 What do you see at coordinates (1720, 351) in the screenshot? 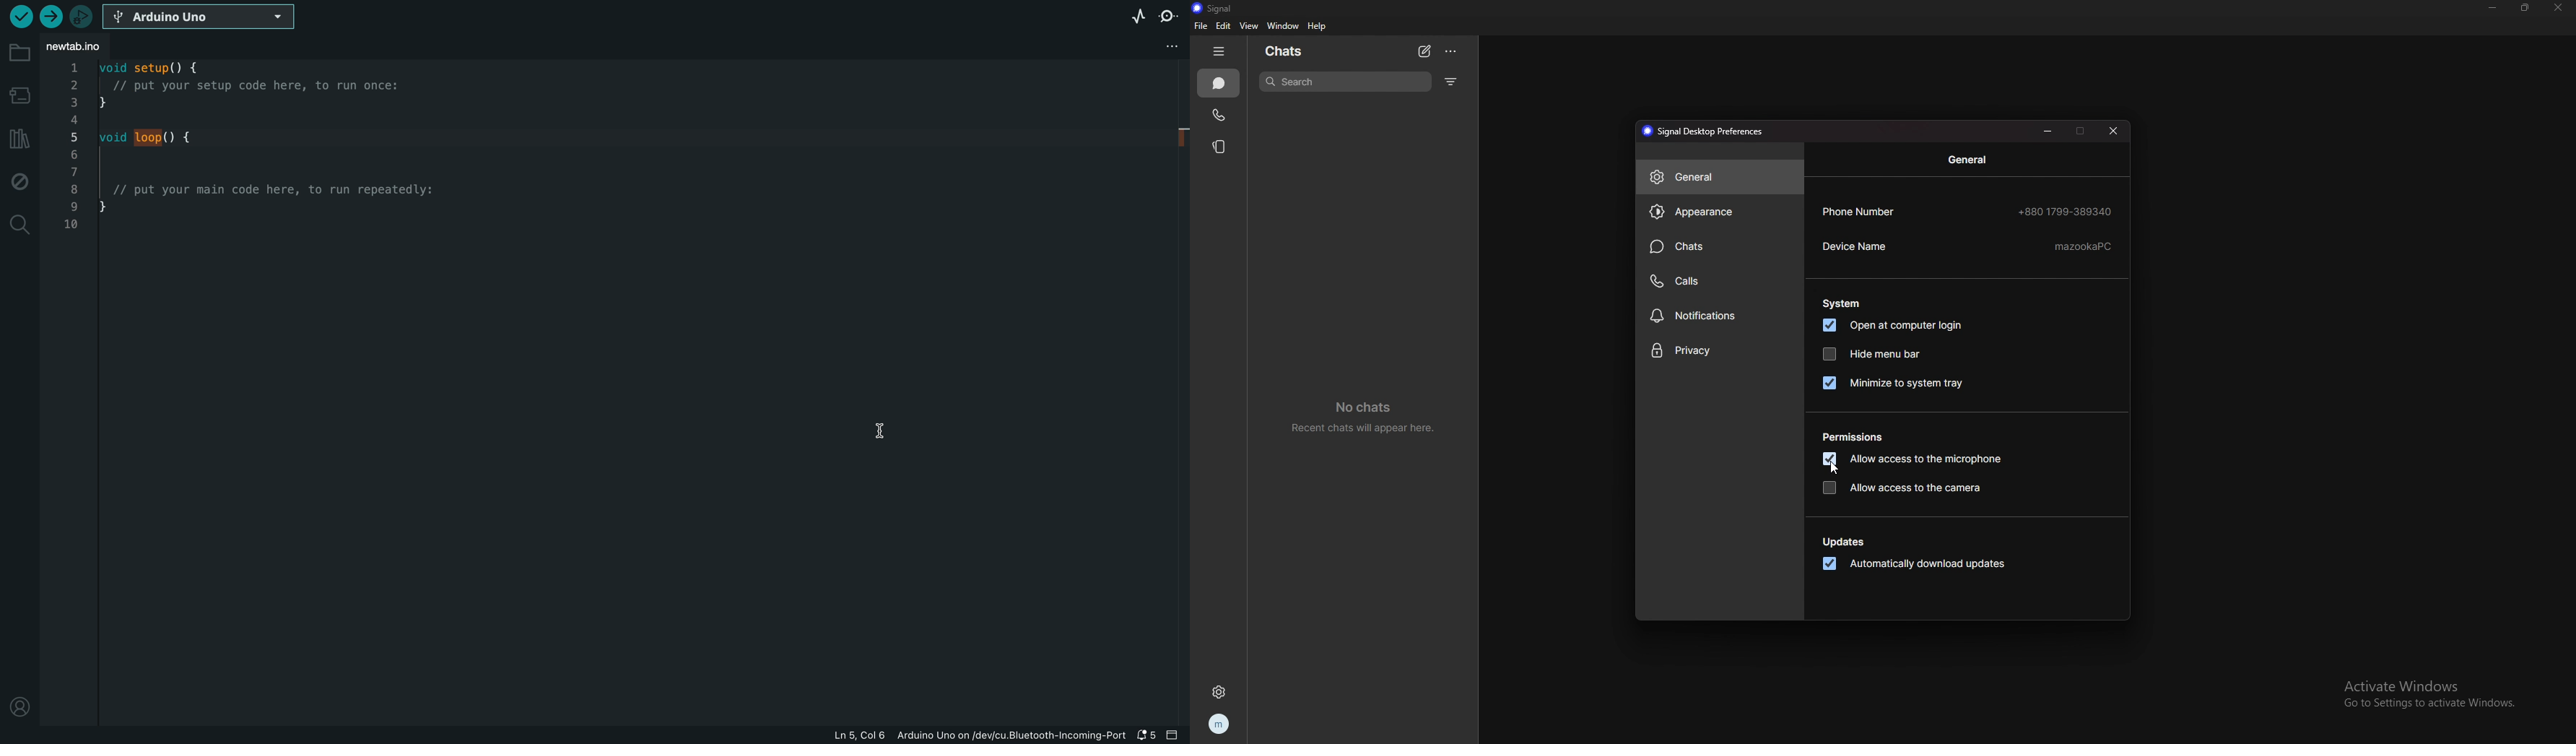
I see `privacy` at bounding box center [1720, 351].